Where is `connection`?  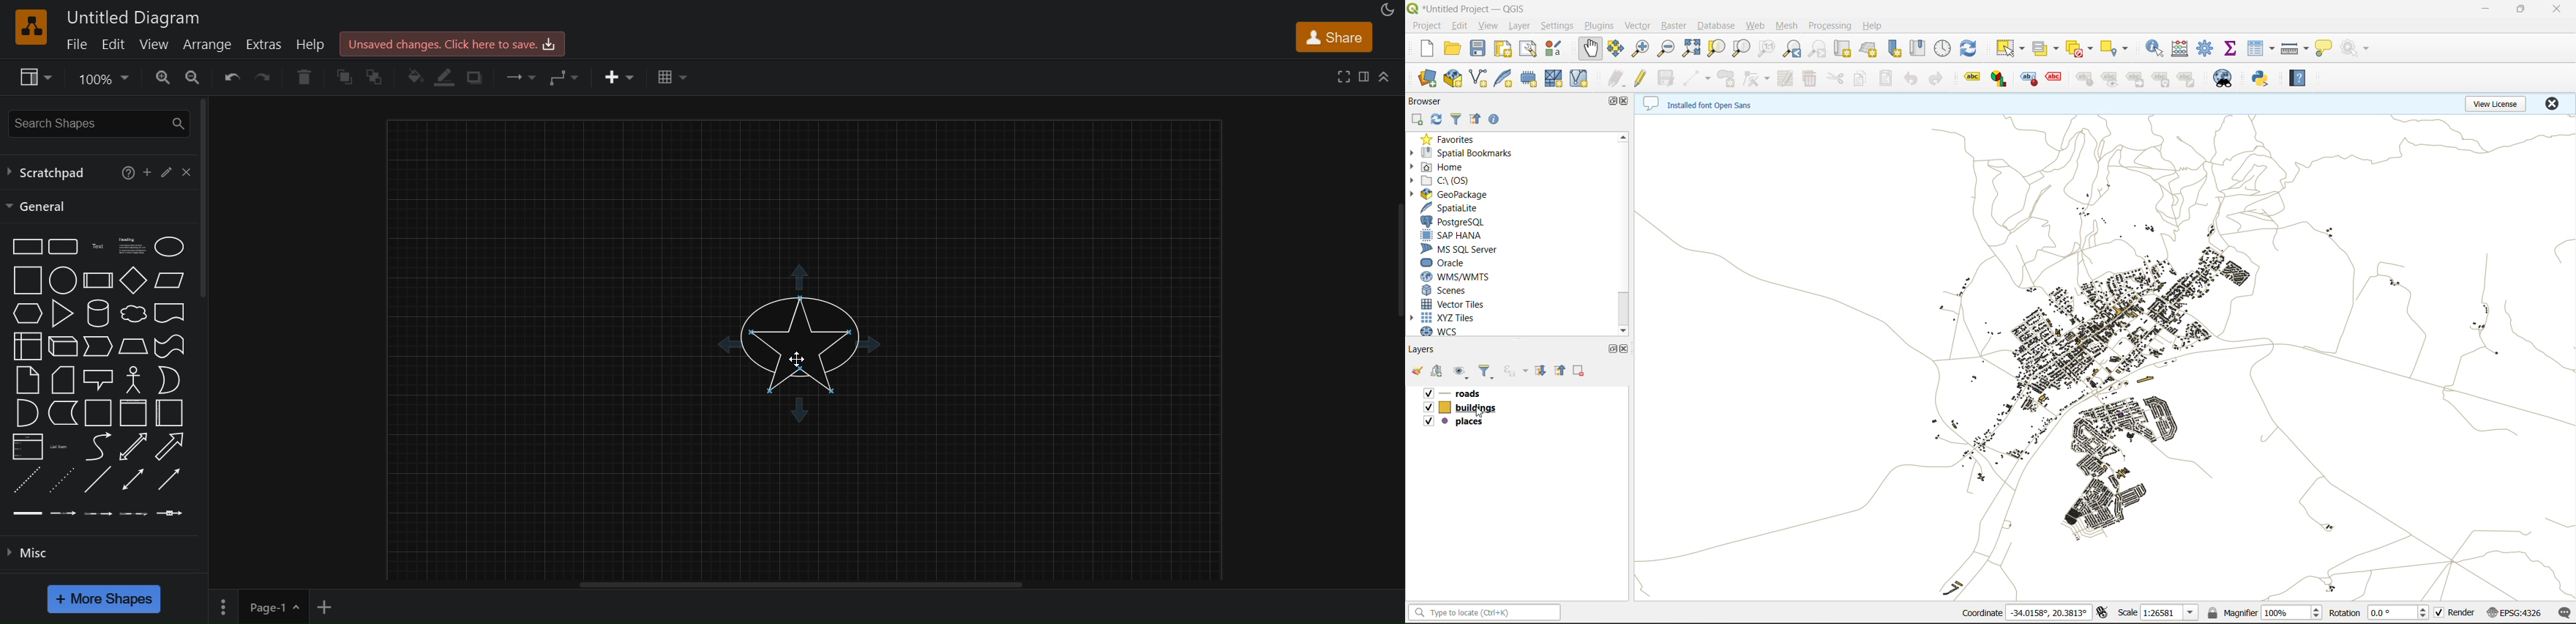
connection is located at coordinates (520, 78).